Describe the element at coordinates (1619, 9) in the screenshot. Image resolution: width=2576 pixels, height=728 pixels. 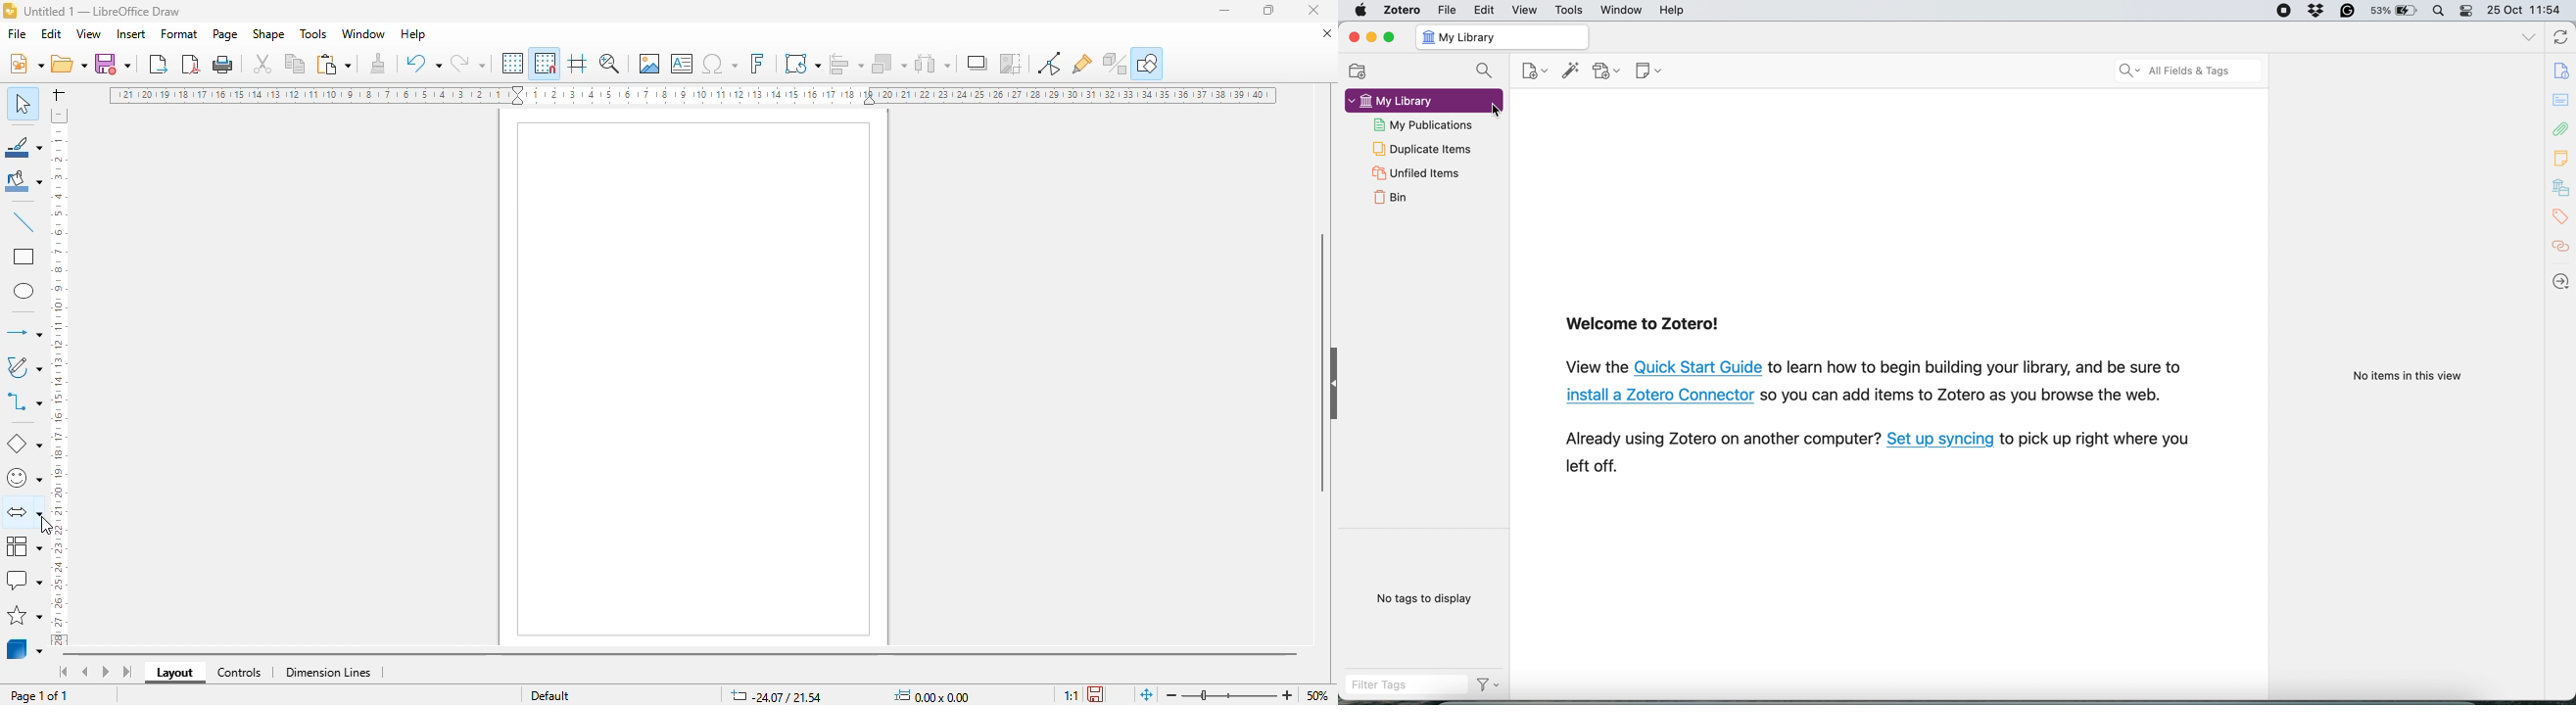
I see `window` at that location.